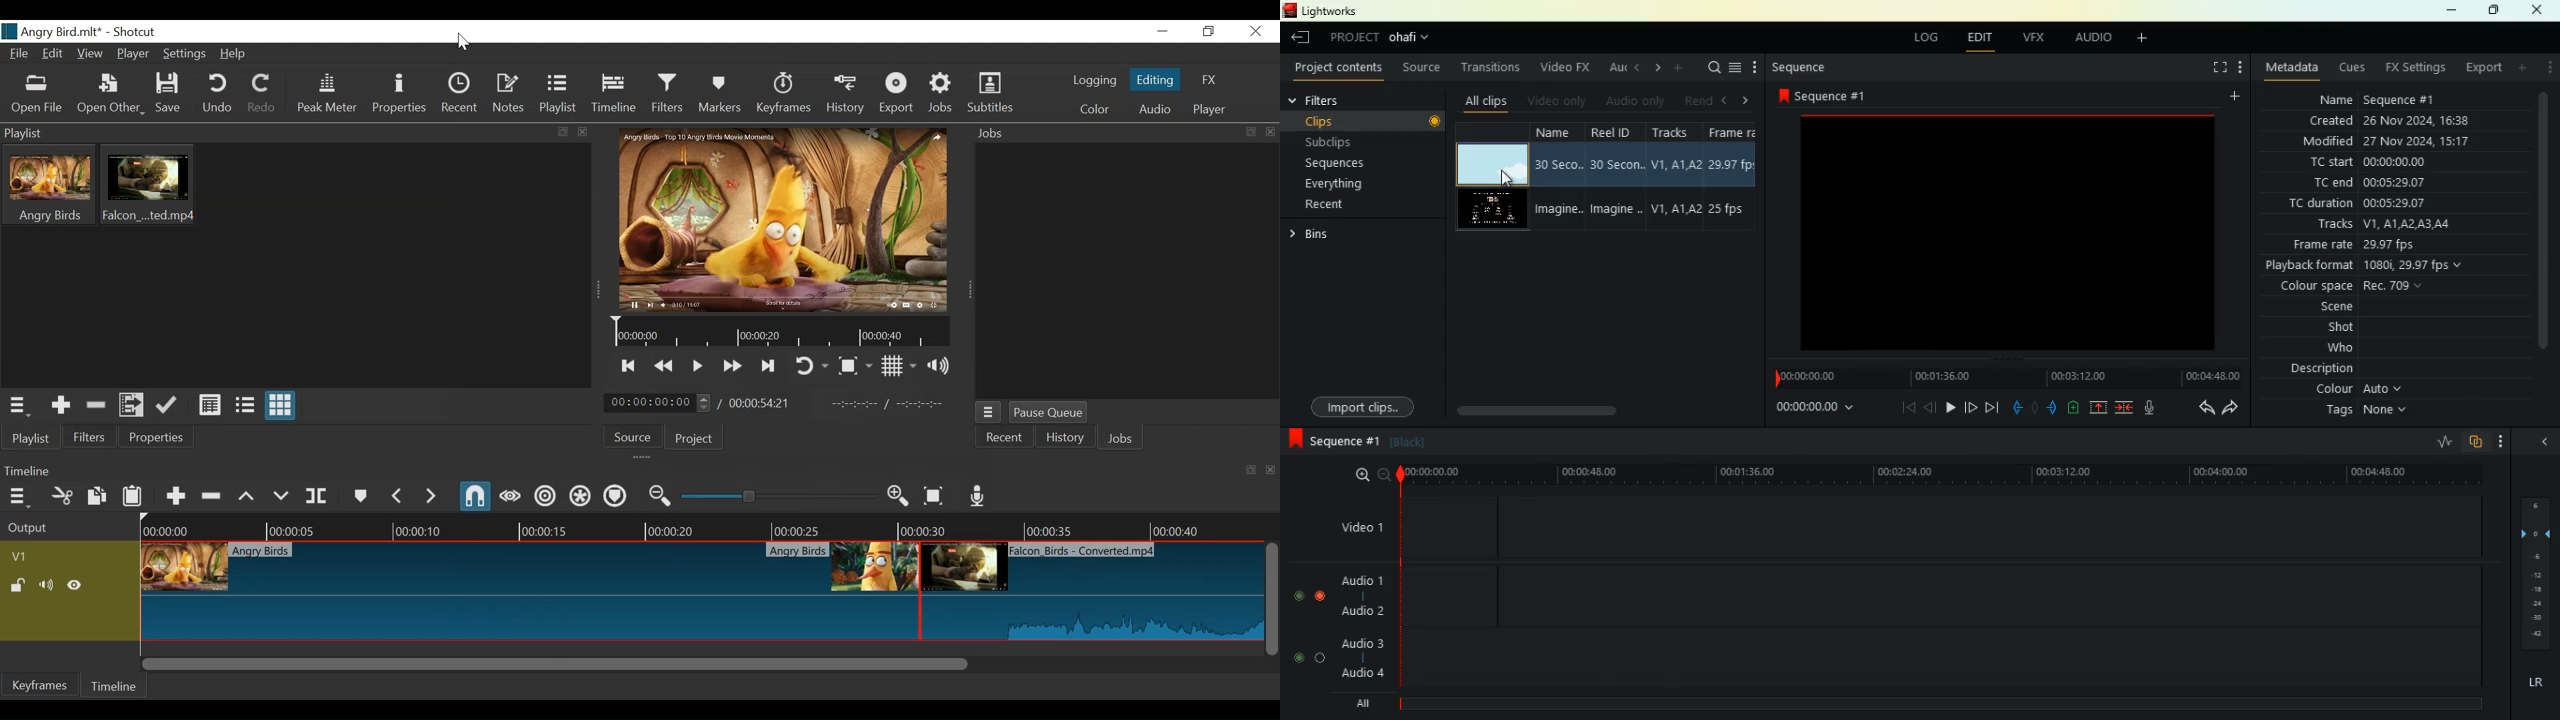 The width and height of the screenshot is (2576, 728). What do you see at coordinates (209, 405) in the screenshot?
I see `View as detail` at bounding box center [209, 405].